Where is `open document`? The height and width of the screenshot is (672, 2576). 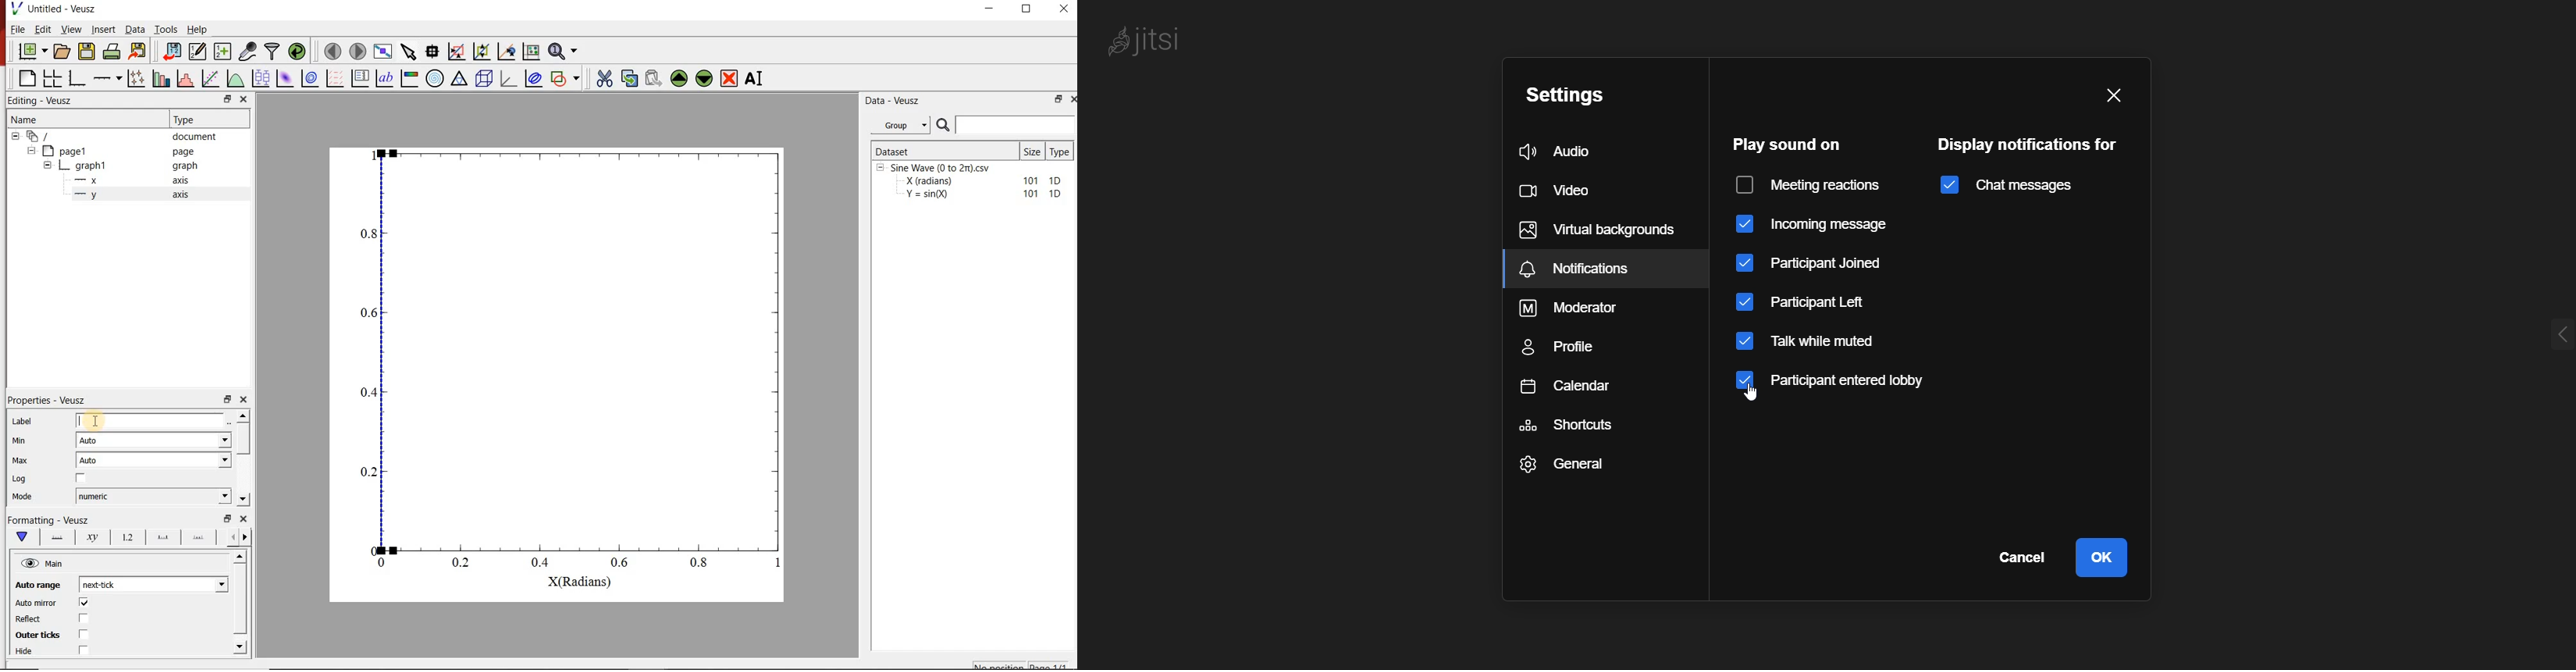
open document is located at coordinates (62, 51).